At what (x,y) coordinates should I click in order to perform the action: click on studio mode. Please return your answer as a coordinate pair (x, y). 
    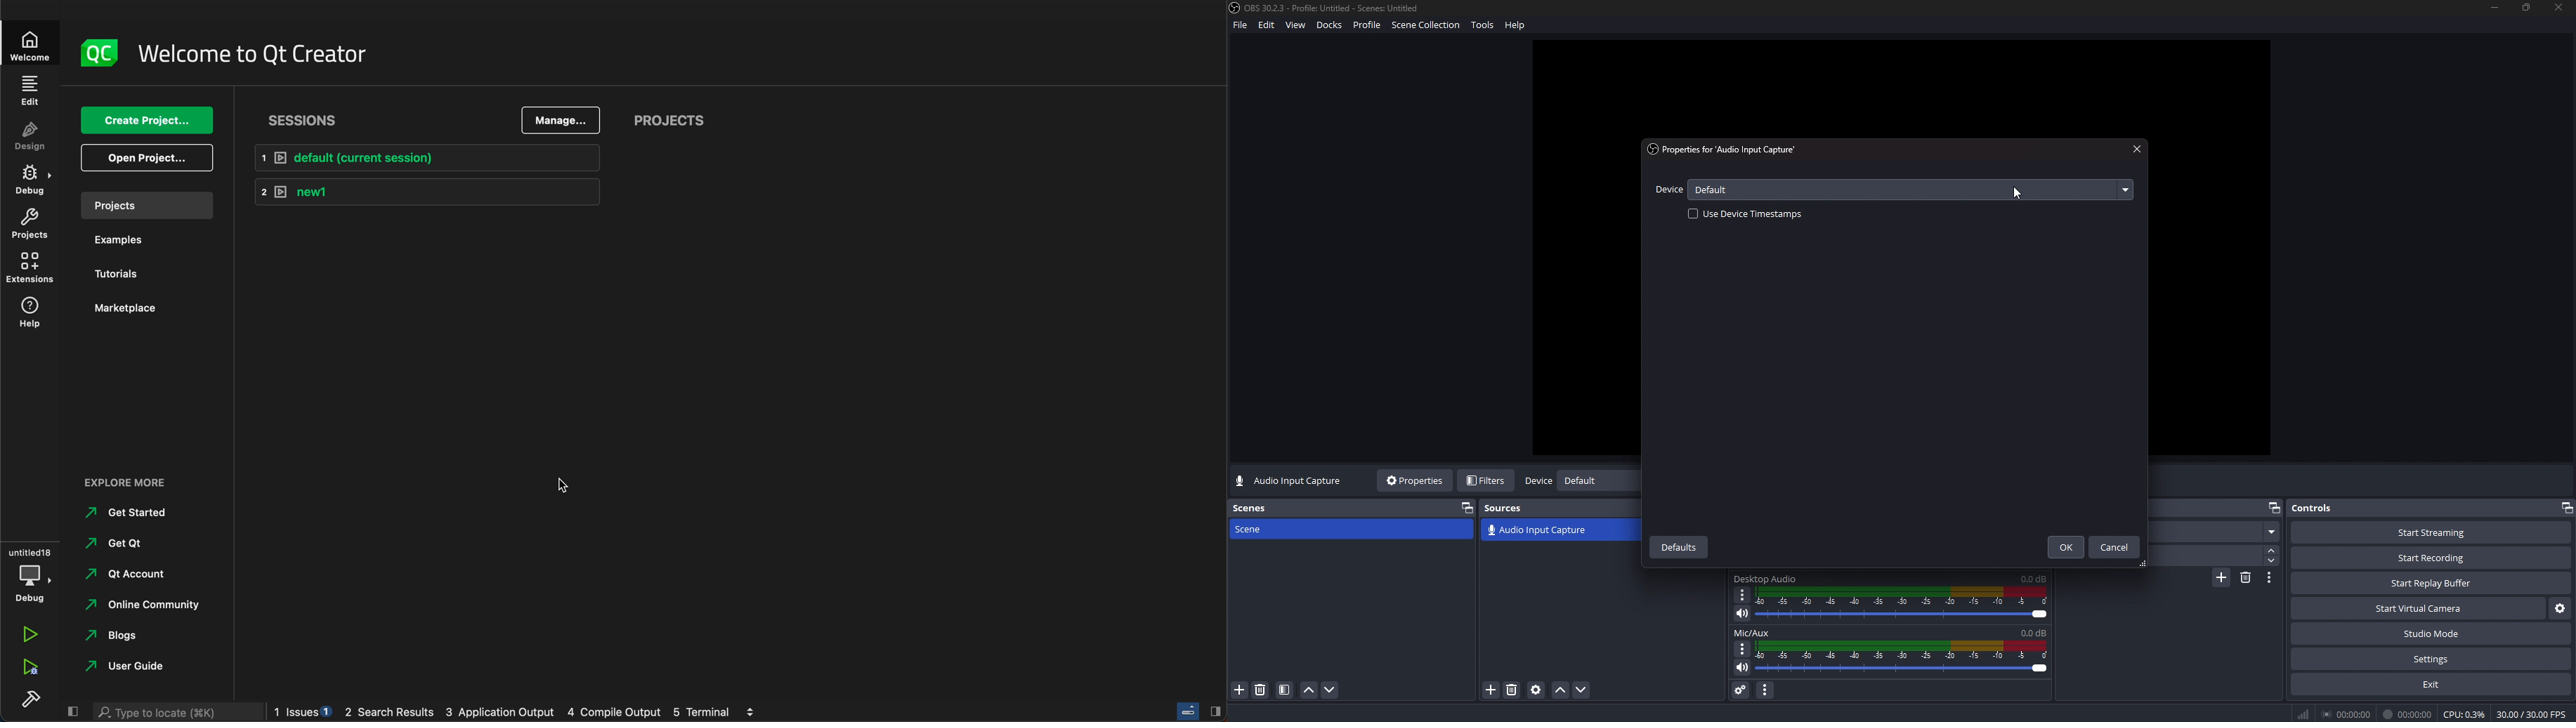
    Looking at the image, I should click on (2431, 634).